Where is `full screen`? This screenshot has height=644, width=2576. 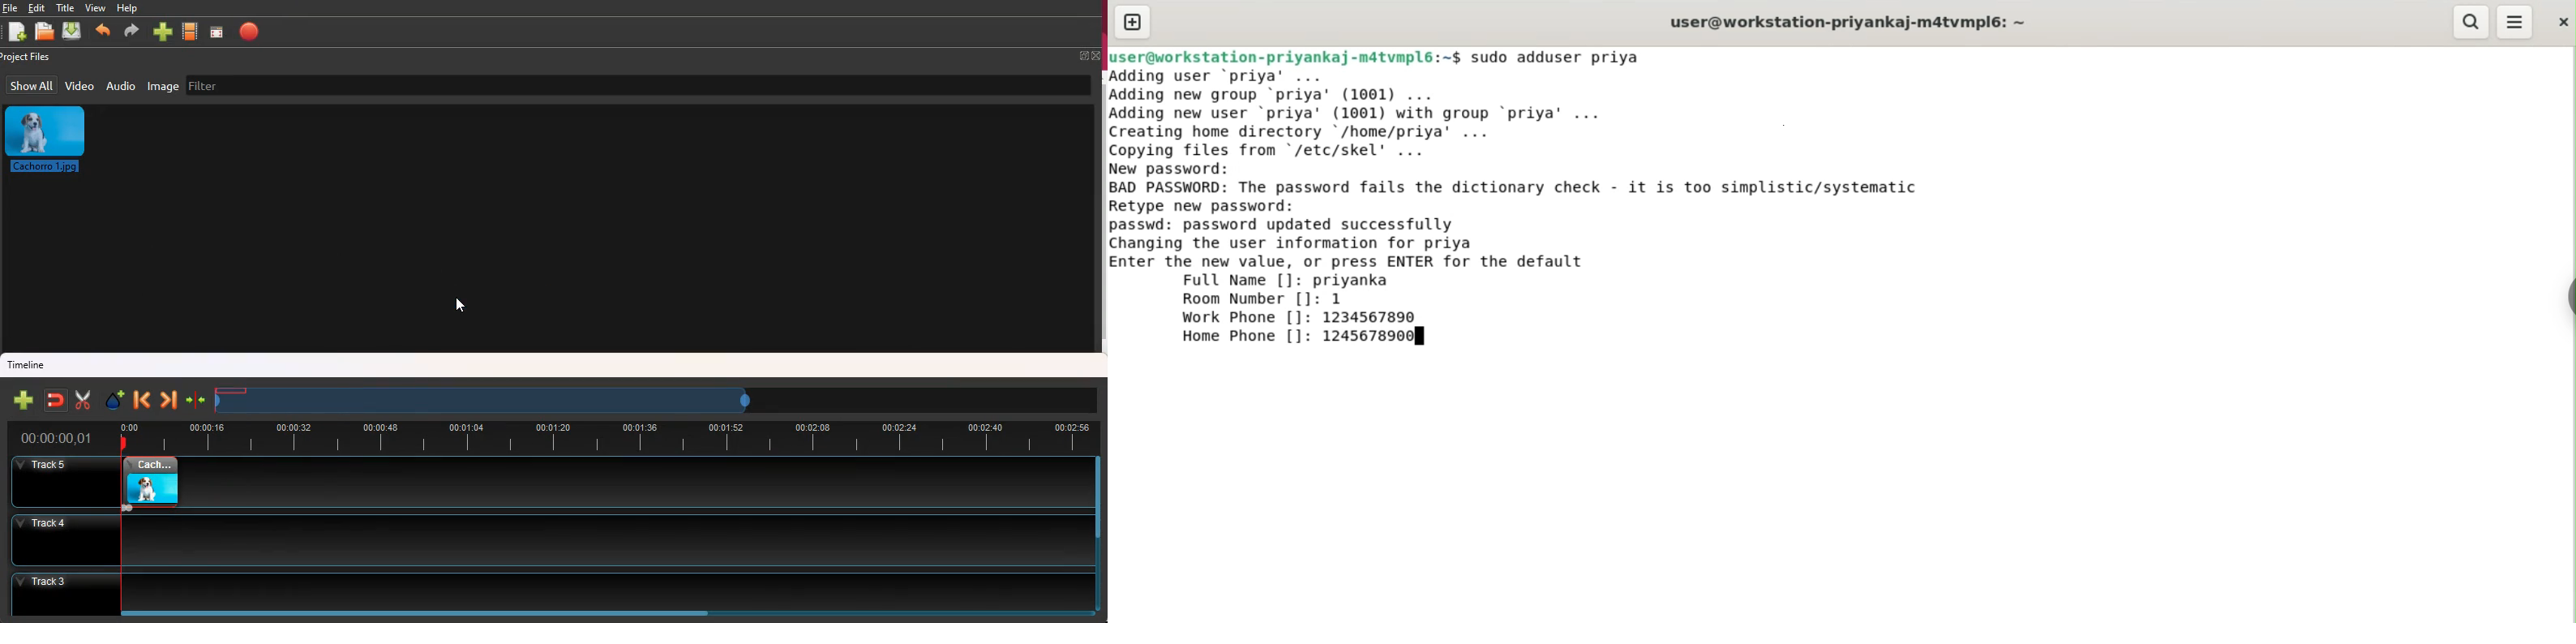 full screen is located at coordinates (1090, 57).